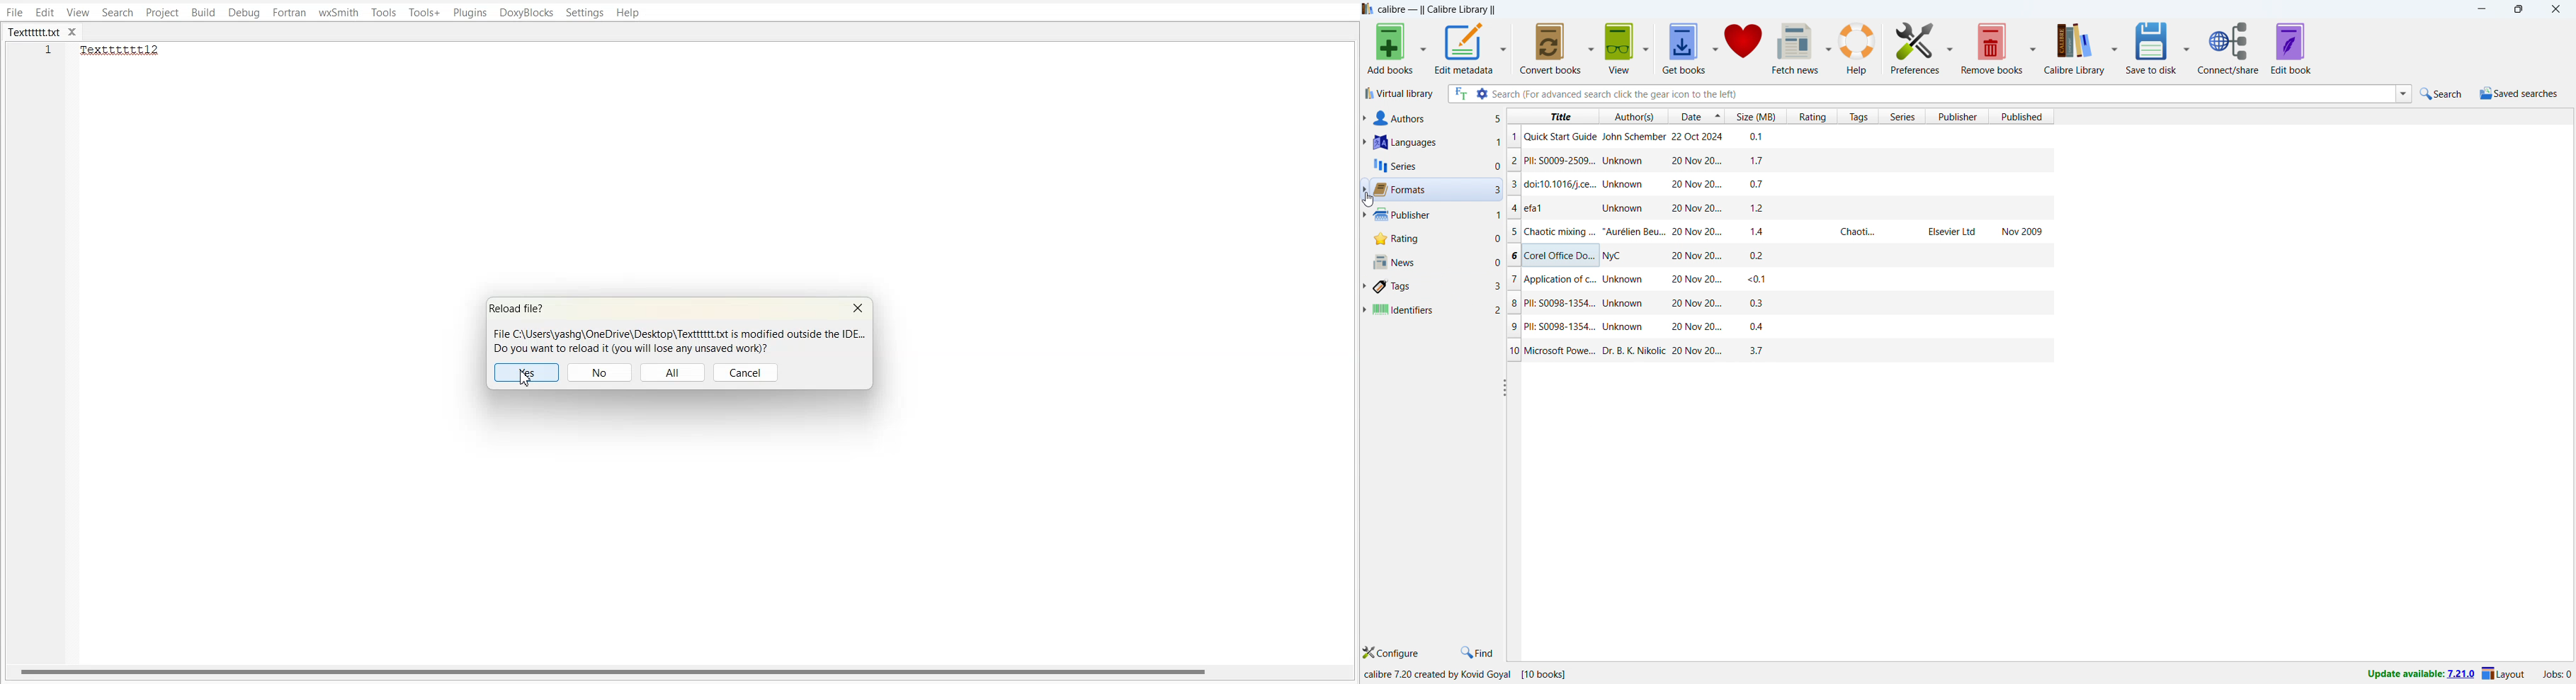 The height and width of the screenshot is (700, 2576). I want to click on Close, so click(858, 309).